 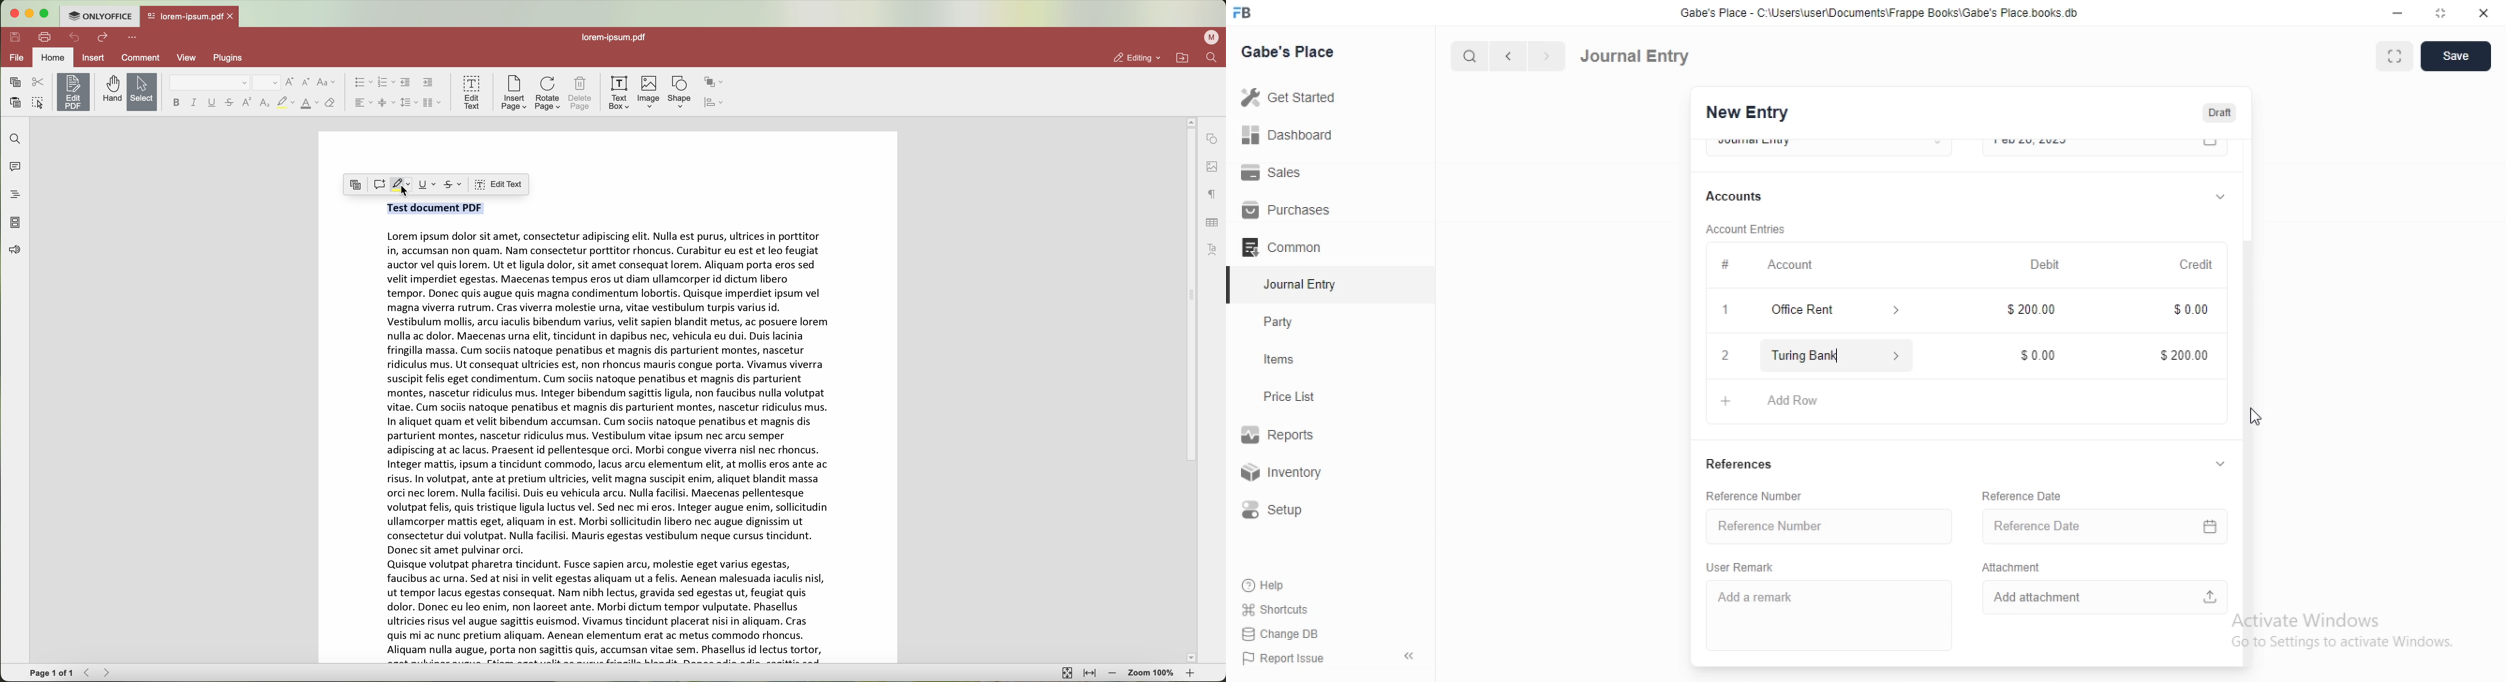 What do you see at coordinates (2444, 13) in the screenshot?
I see `restore` at bounding box center [2444, 13].